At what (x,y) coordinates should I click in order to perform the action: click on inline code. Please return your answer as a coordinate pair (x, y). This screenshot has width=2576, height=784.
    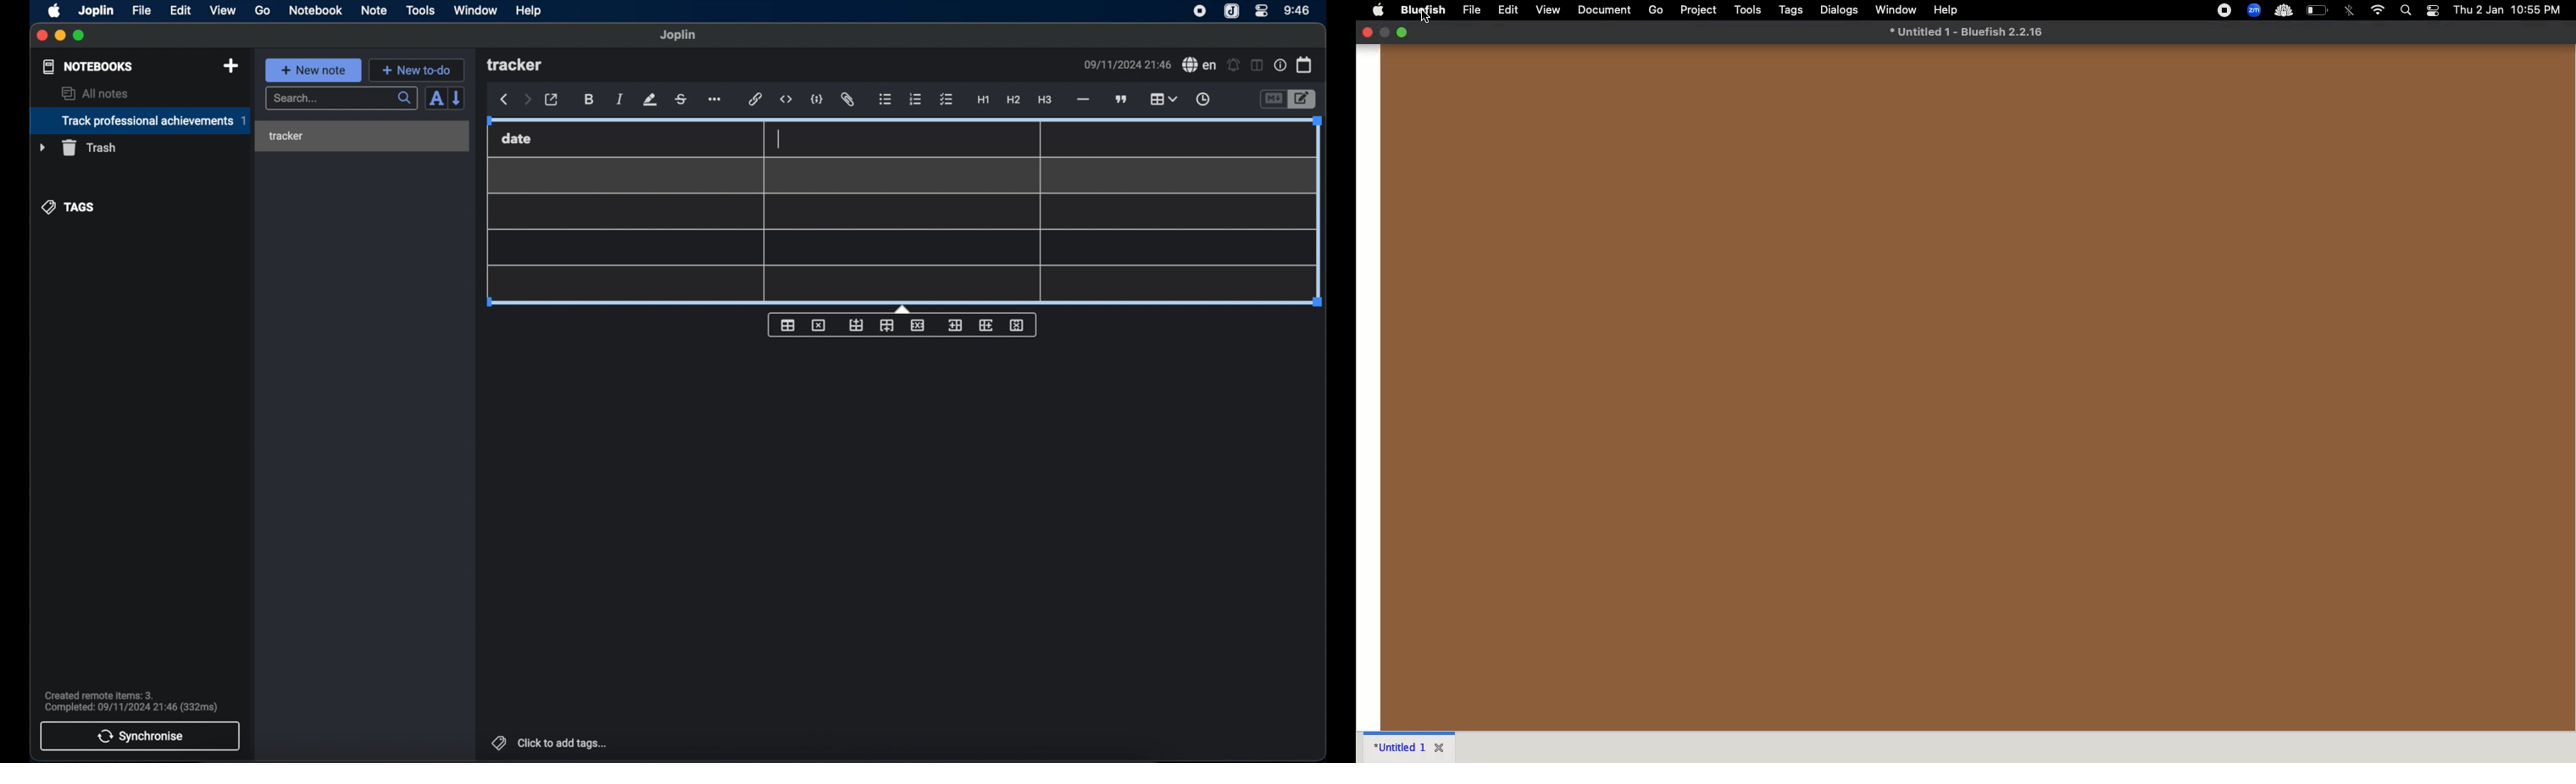
    Looking at the image, I should click on (786, 100).